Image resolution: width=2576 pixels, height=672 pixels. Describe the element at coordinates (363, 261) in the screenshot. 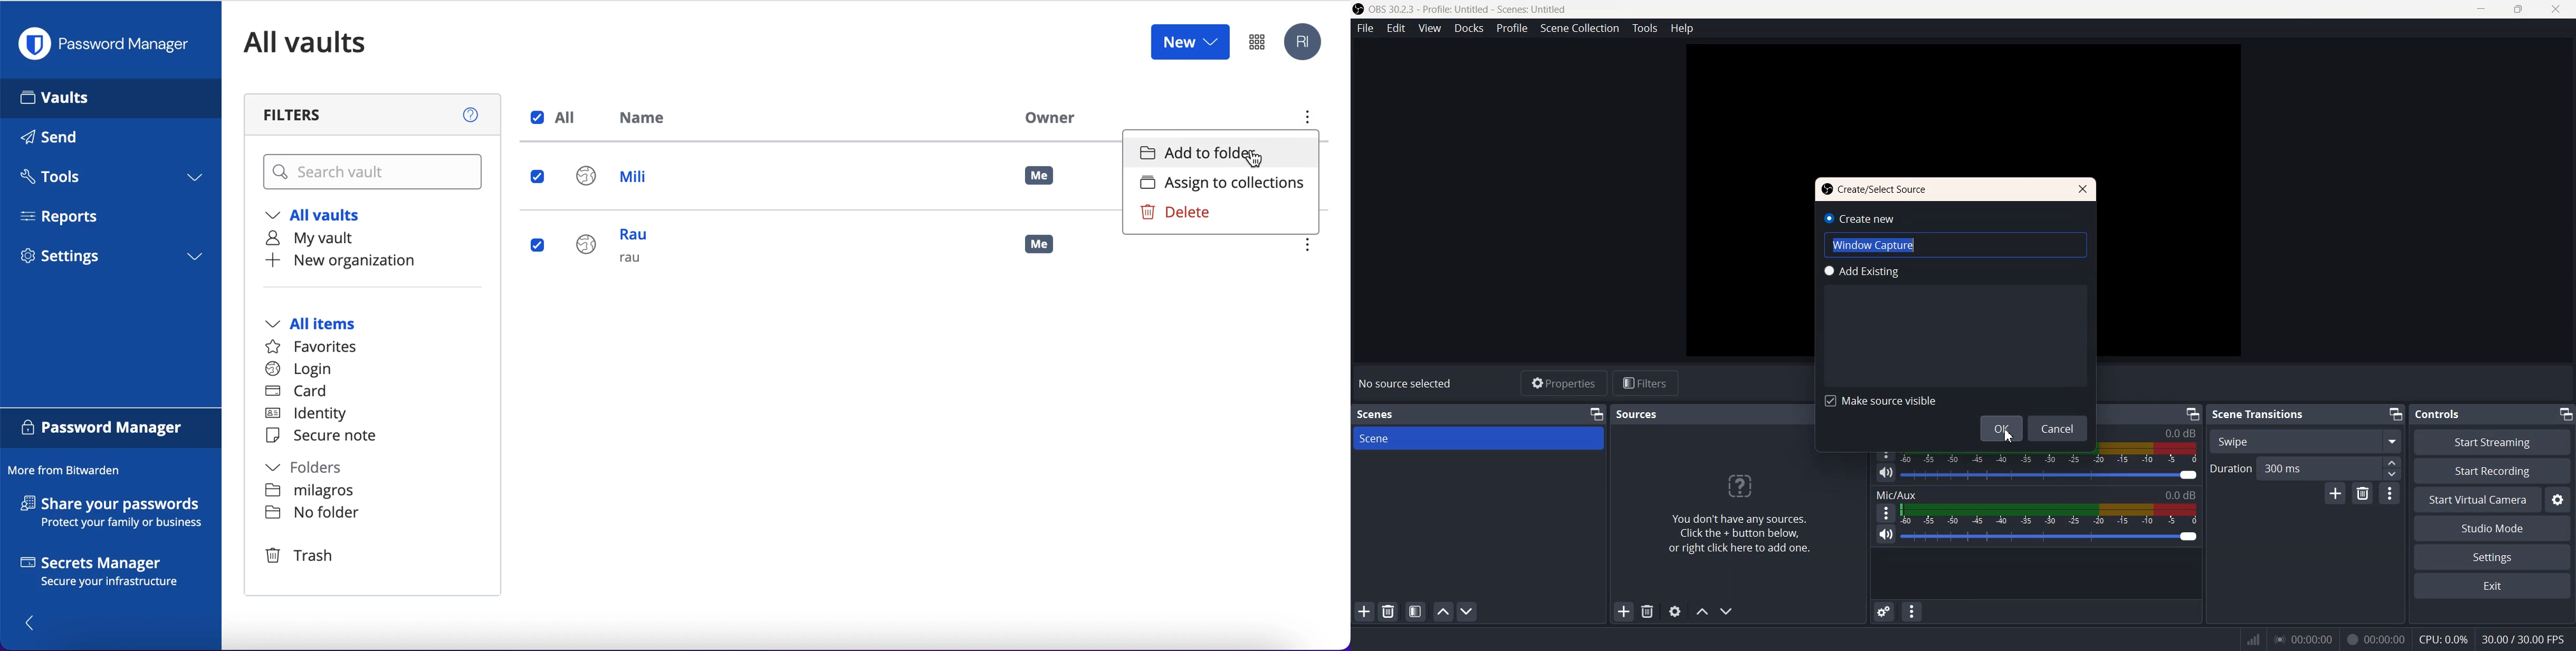

I see `new organization` at that location.